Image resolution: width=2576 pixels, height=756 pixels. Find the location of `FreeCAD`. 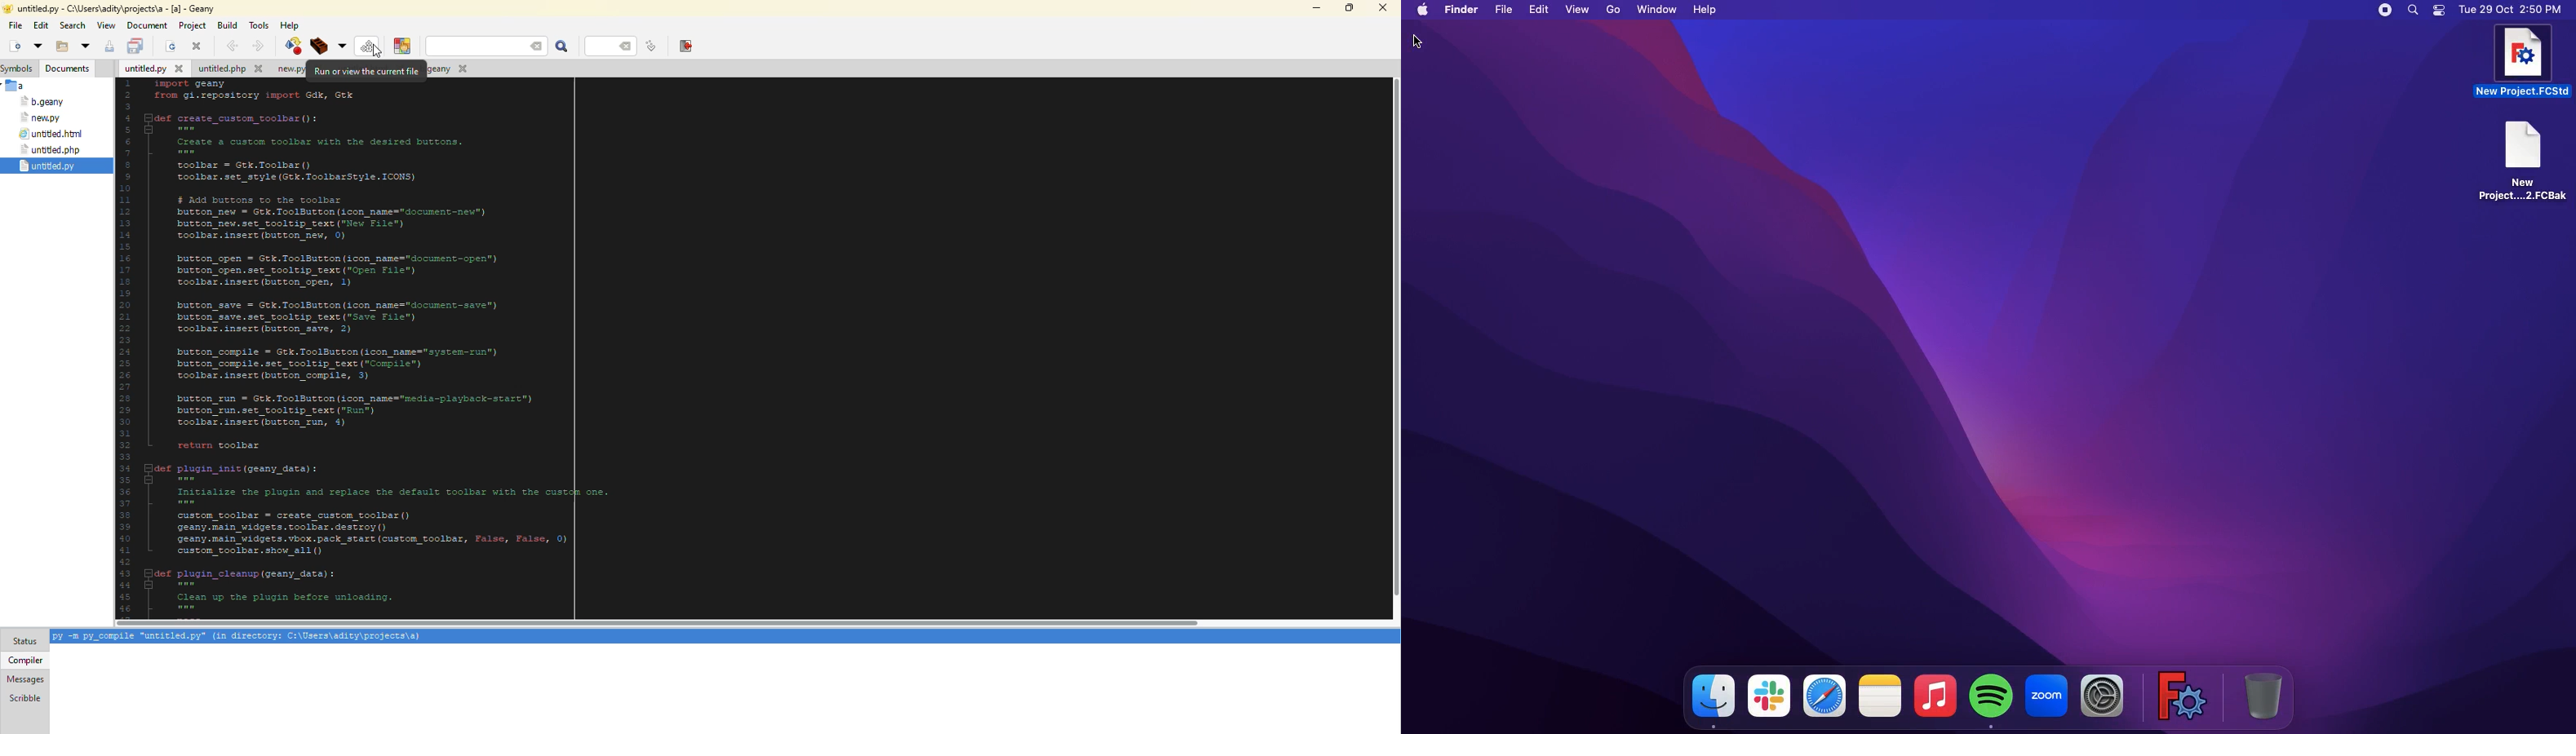

FreeCAD is located at coordinates (2179, 693).